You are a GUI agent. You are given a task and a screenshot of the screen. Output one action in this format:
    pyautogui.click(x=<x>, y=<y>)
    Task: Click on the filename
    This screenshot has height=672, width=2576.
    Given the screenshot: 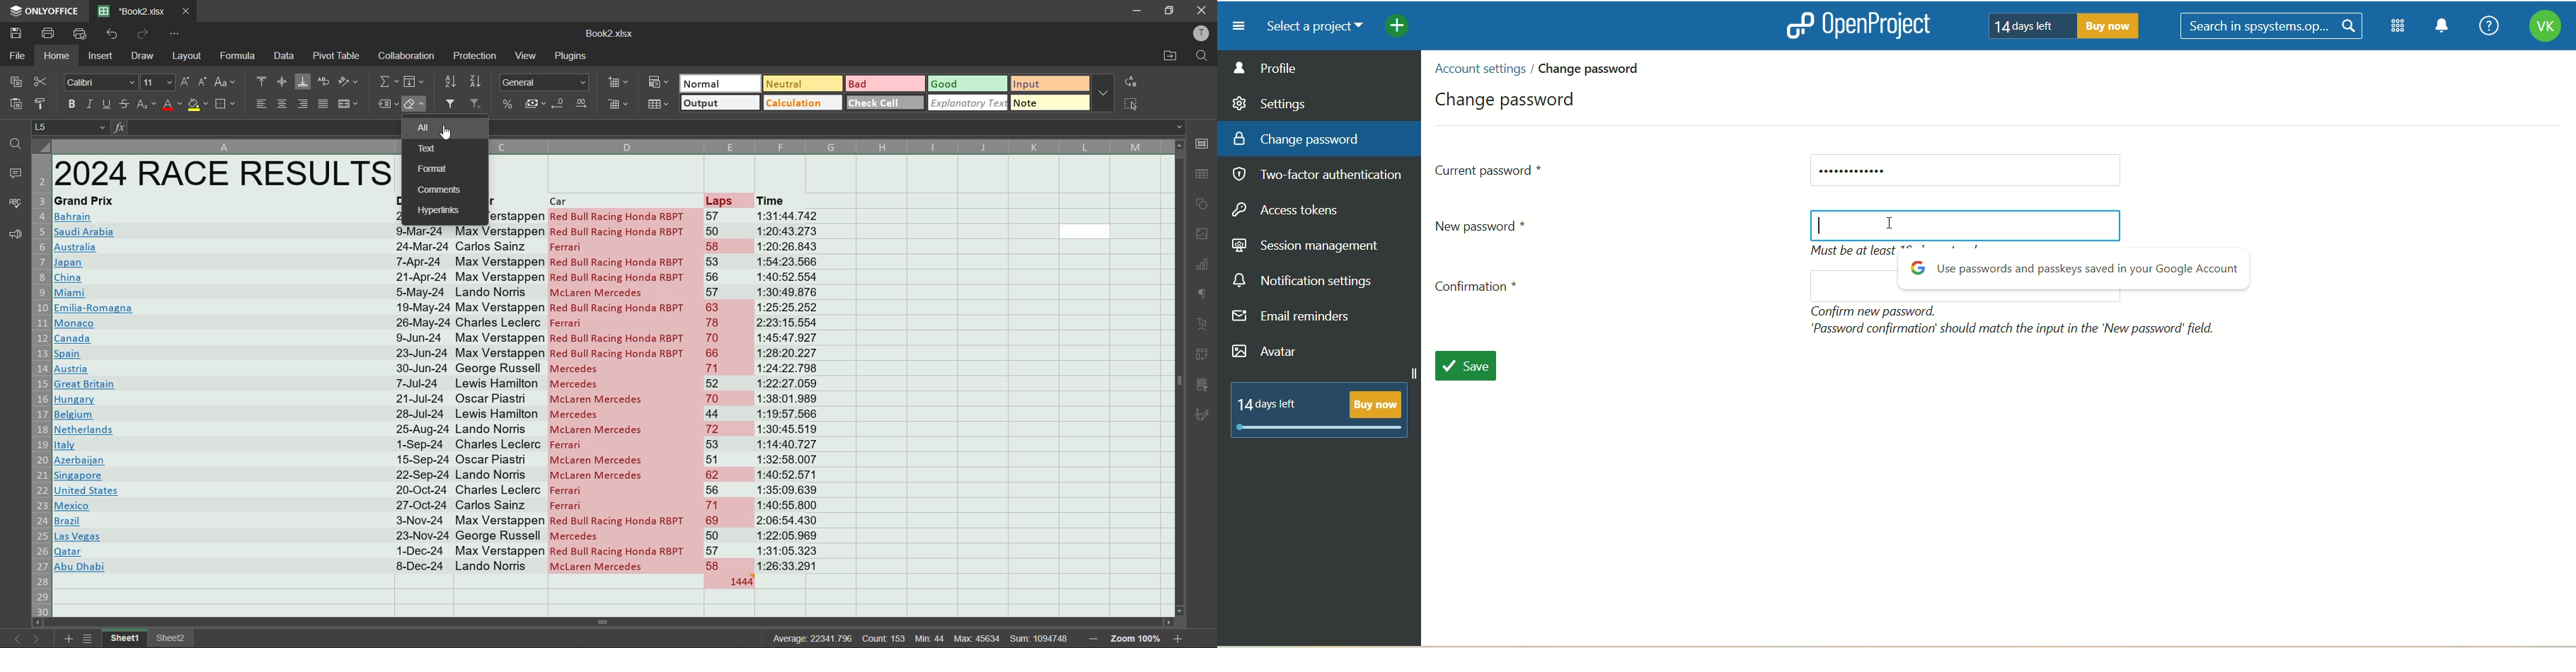 What is the action you would take?
    pyautogui.click(x=609, y=34)
    